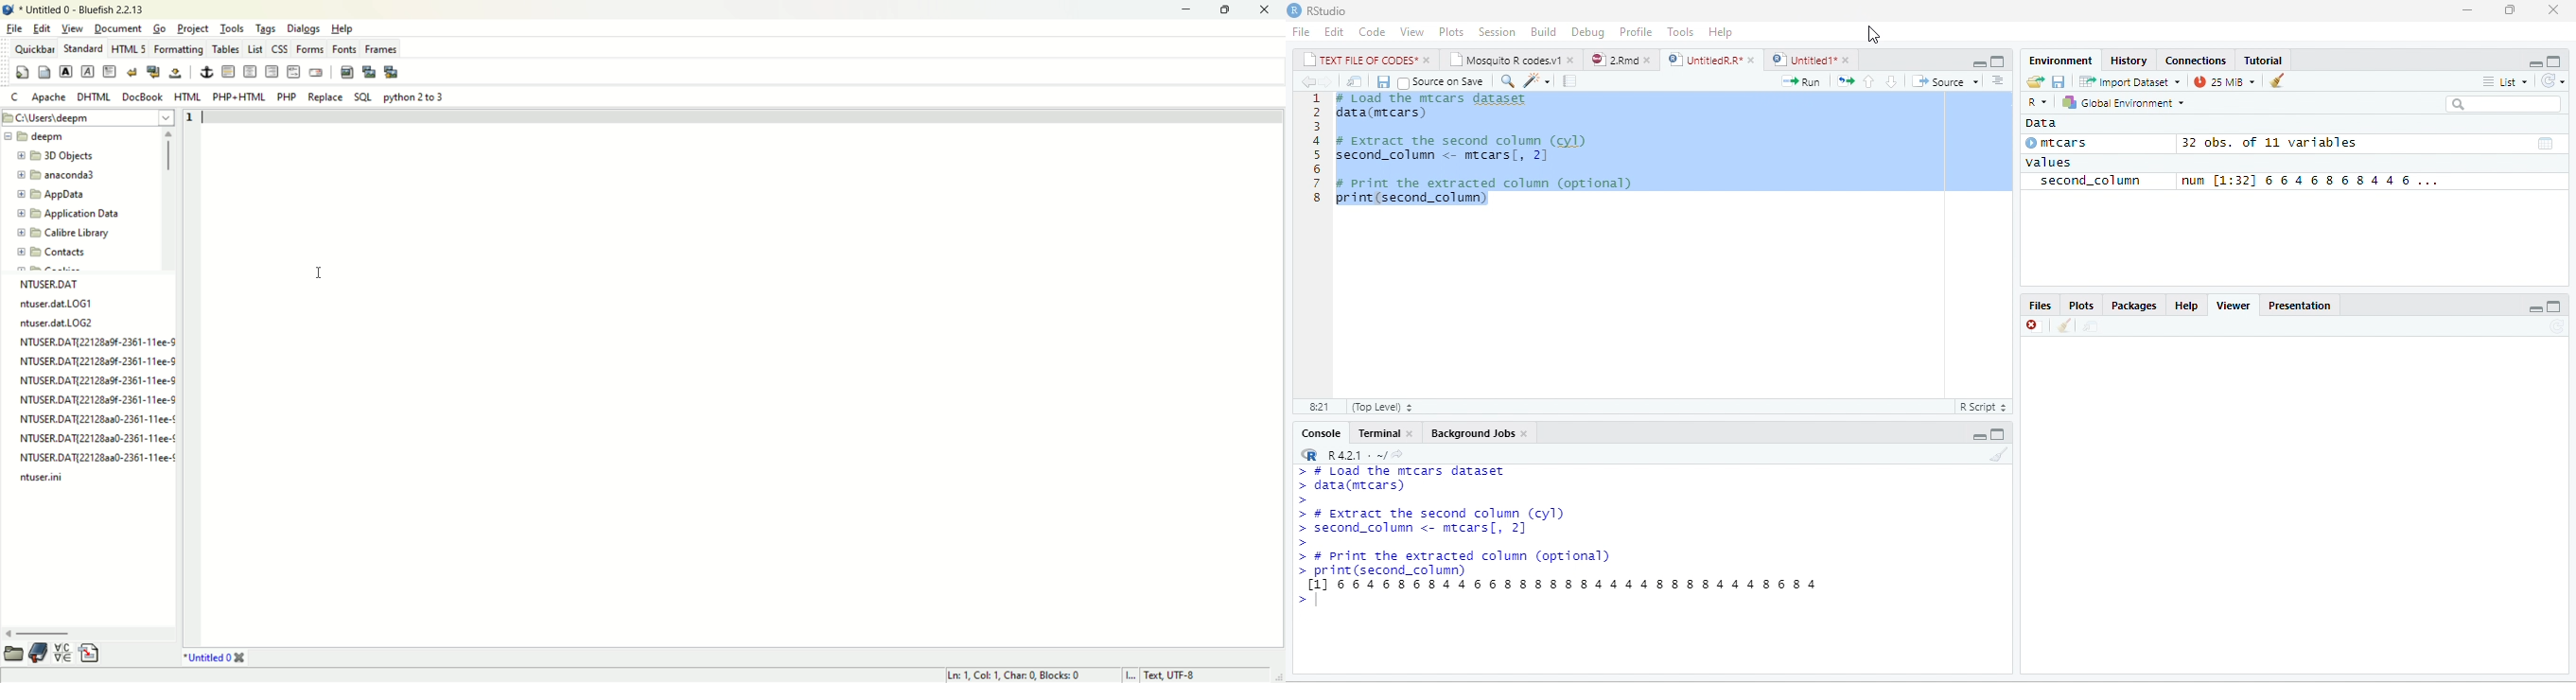  I want to click on ‘Connections, so click(2195, 61).